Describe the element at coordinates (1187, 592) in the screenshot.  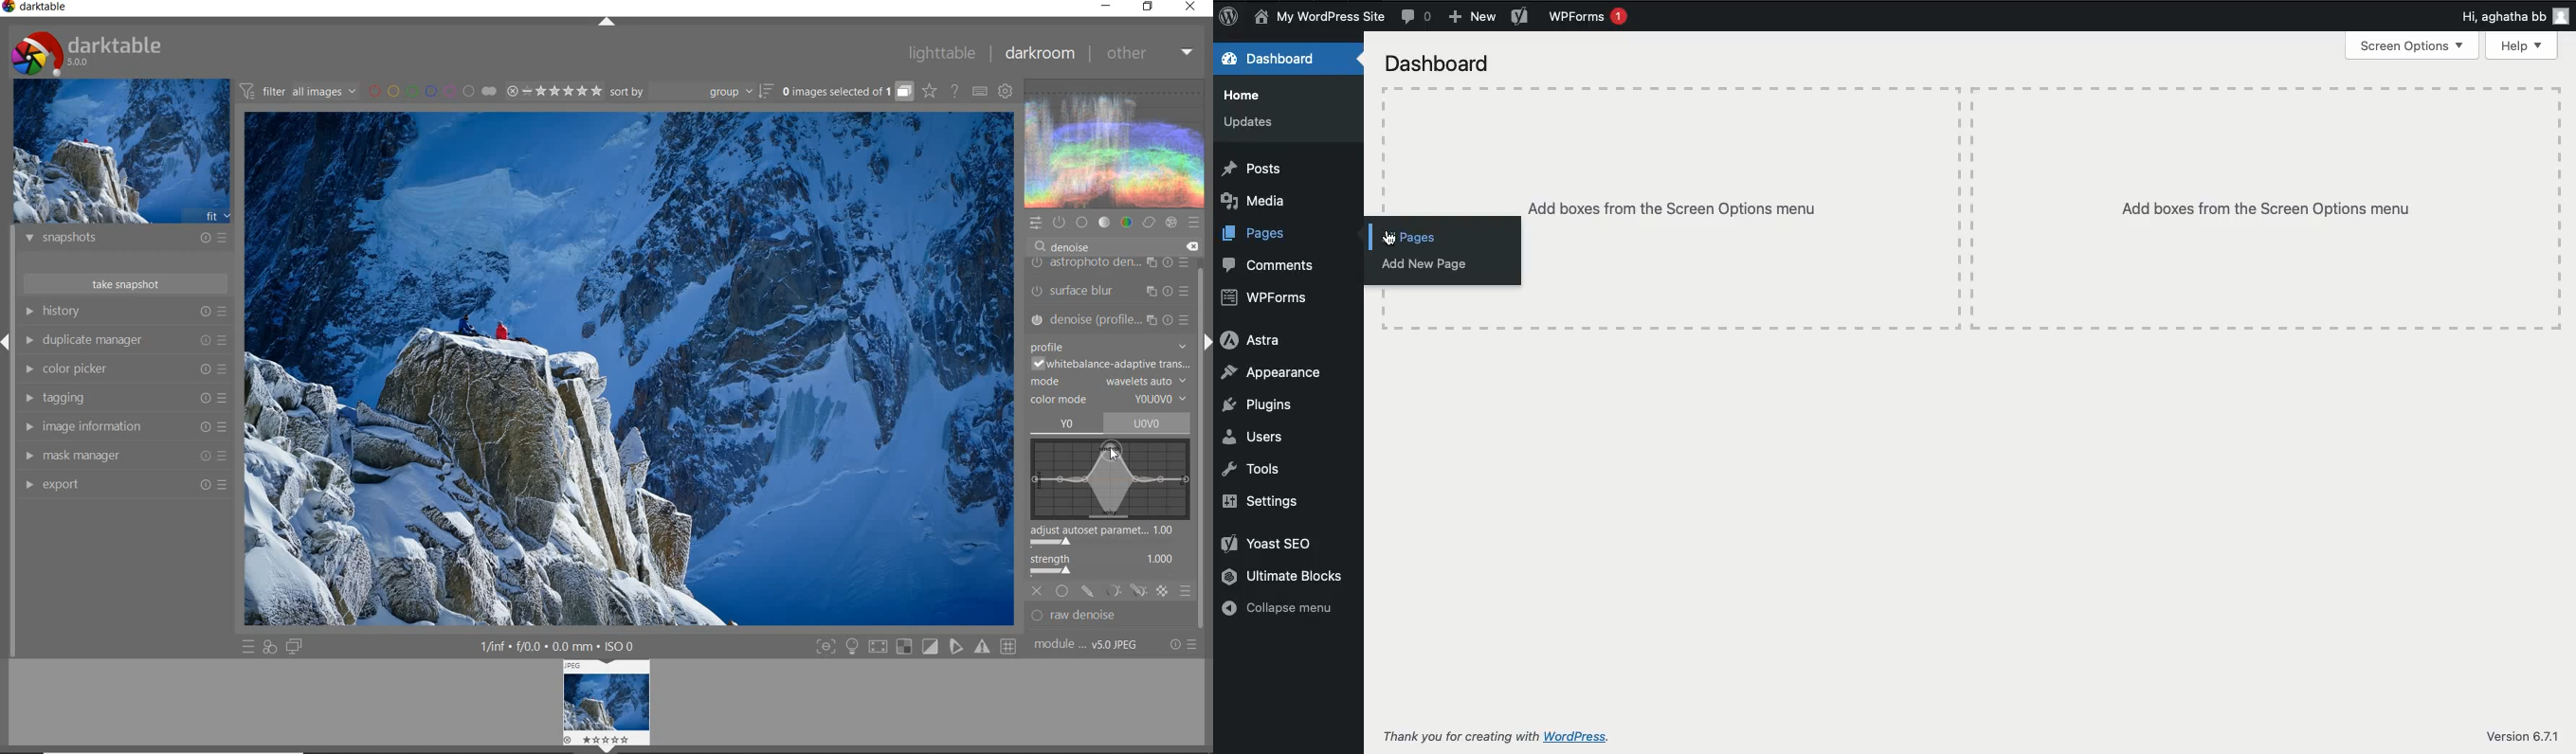
I see `BLENDING OPTIONS` at that location.